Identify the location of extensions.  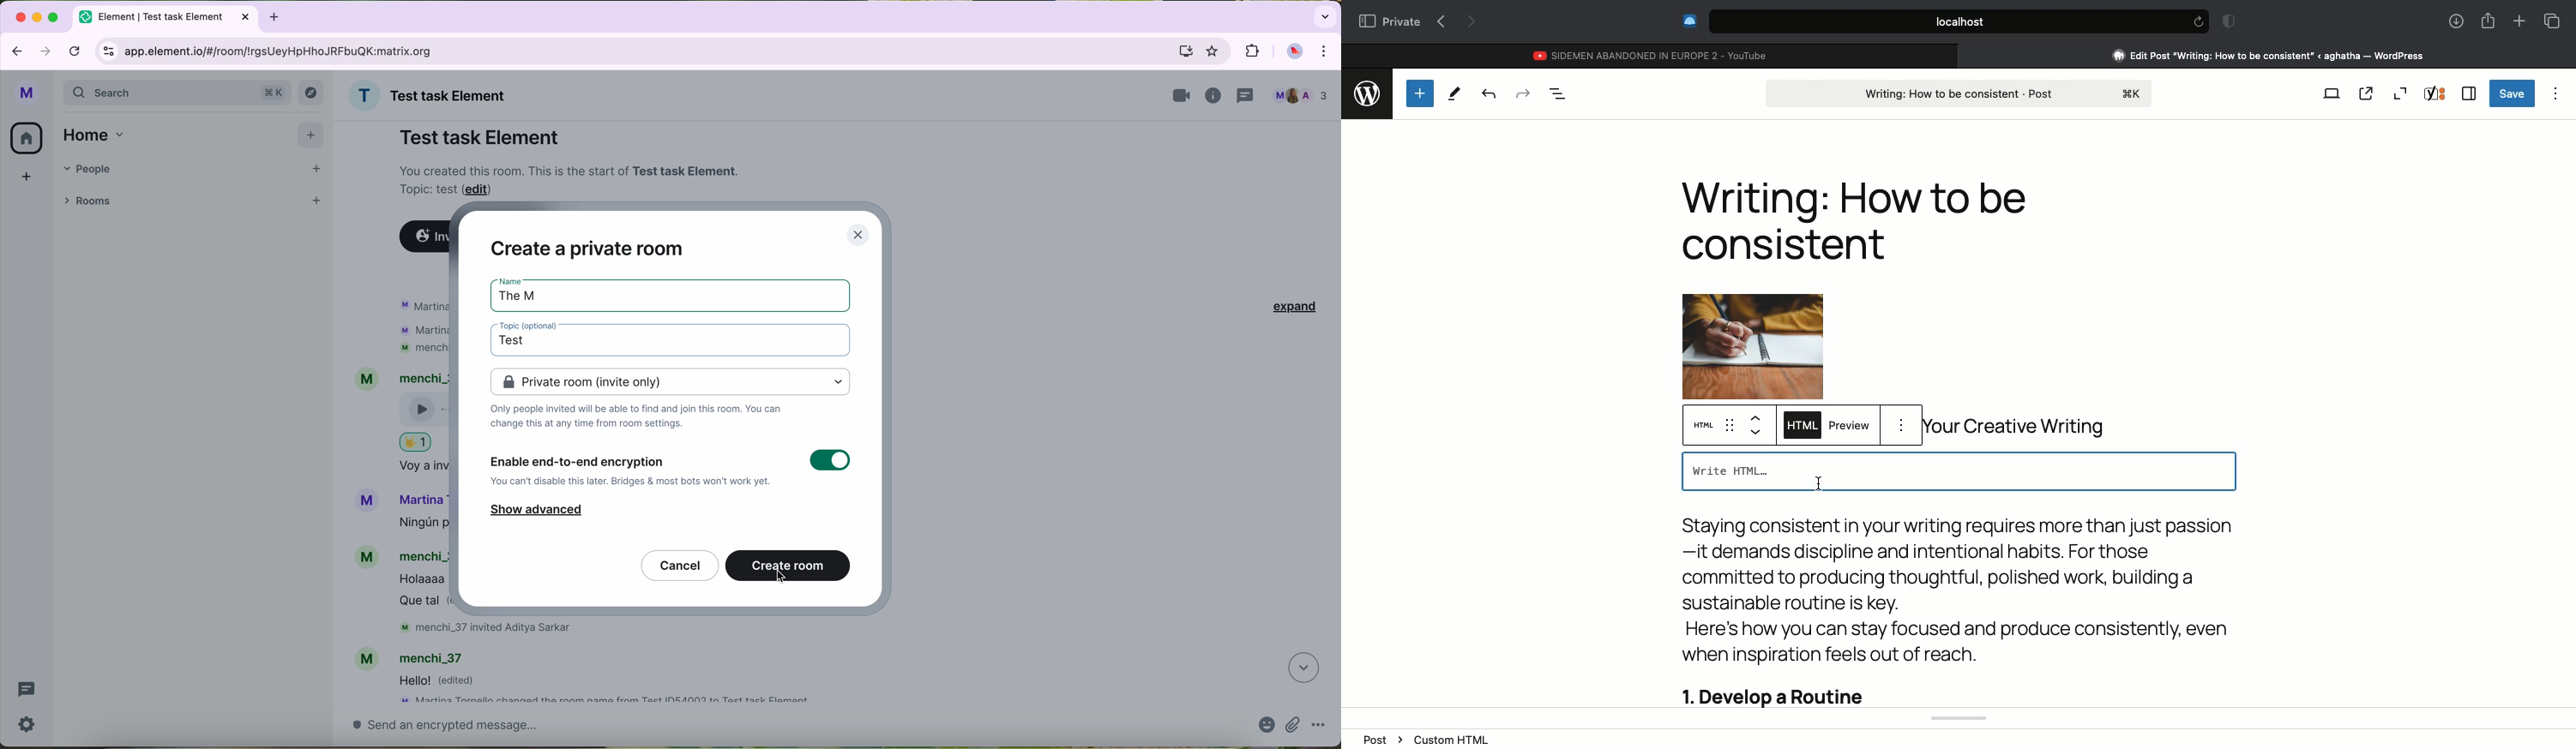
(1251, 50).